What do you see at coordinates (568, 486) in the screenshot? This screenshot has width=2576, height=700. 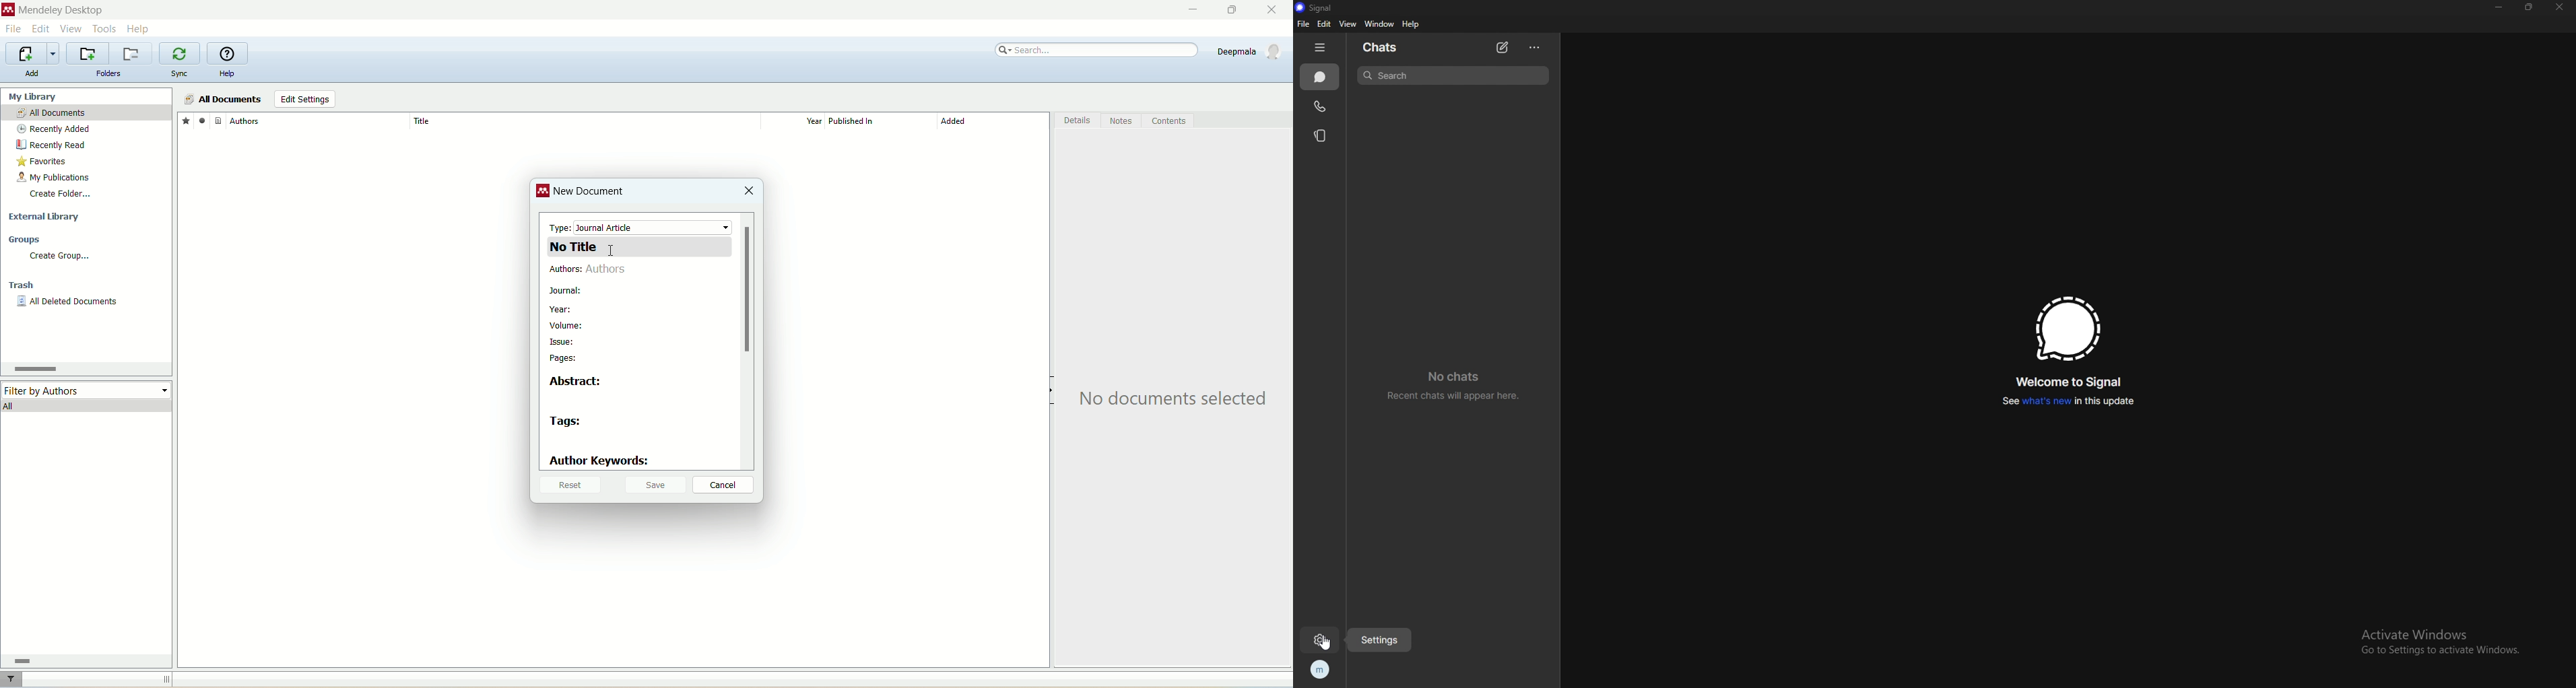 I see `reset` at bounding box center [568, 486].